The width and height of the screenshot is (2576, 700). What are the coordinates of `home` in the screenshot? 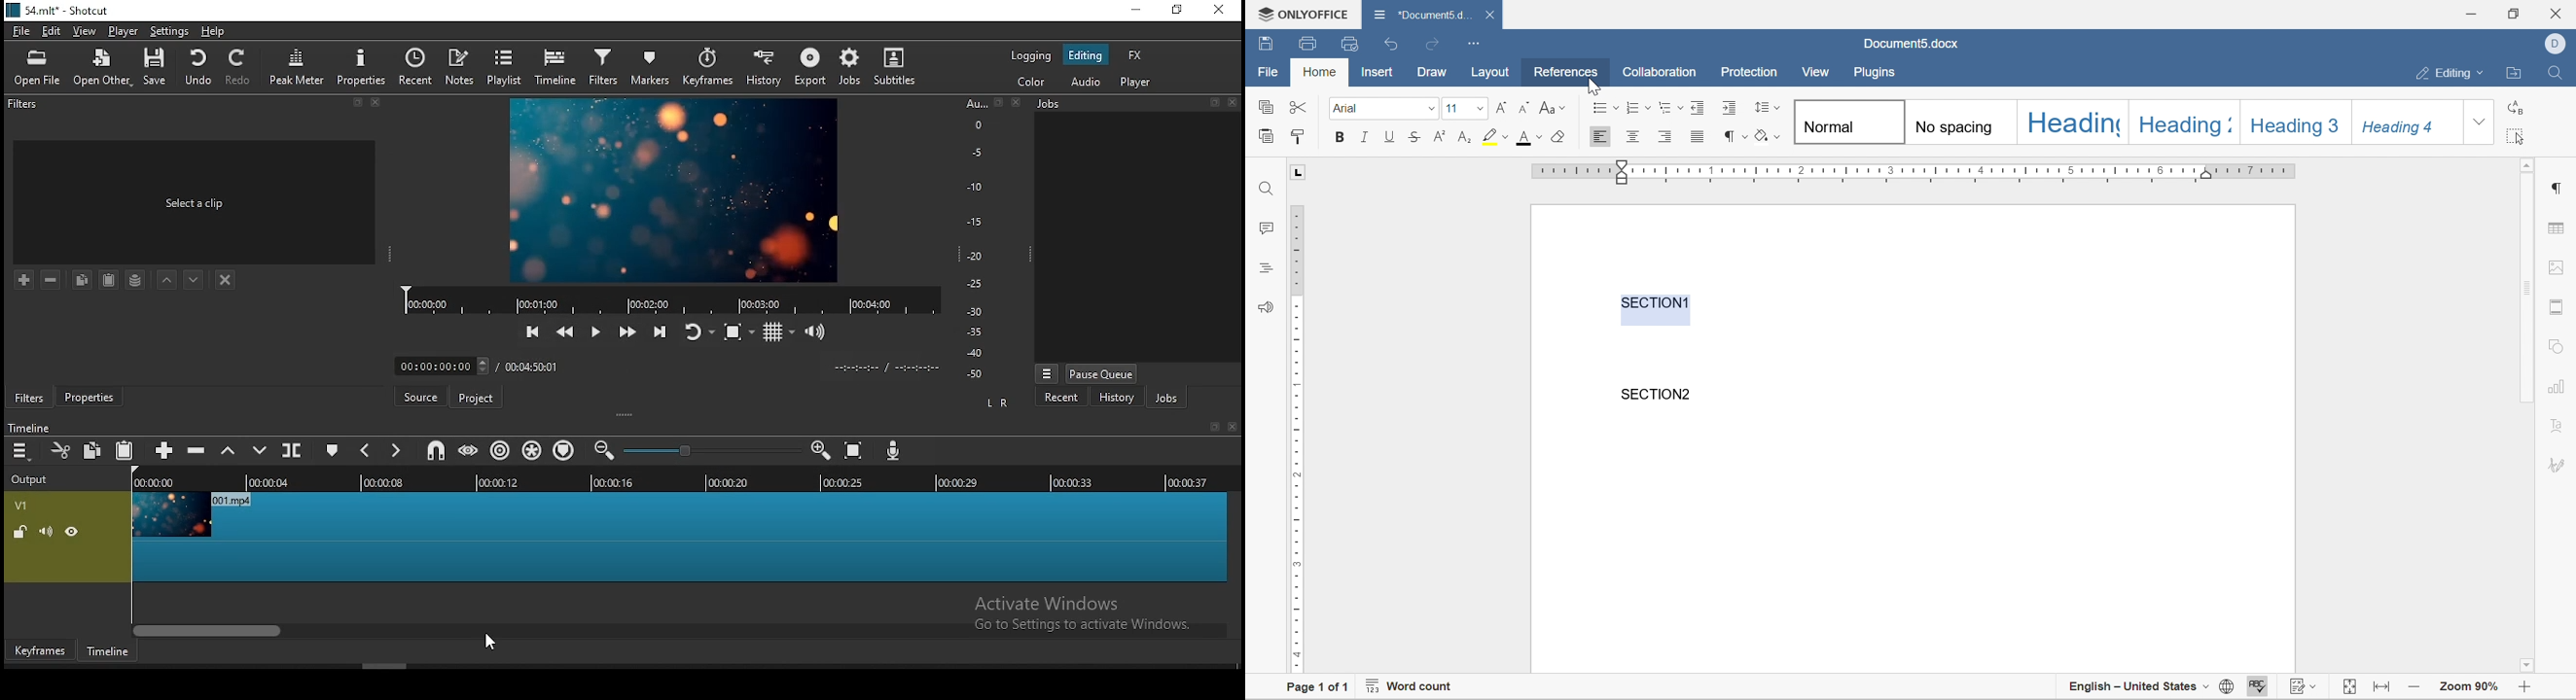 It's located at (1321, 71).